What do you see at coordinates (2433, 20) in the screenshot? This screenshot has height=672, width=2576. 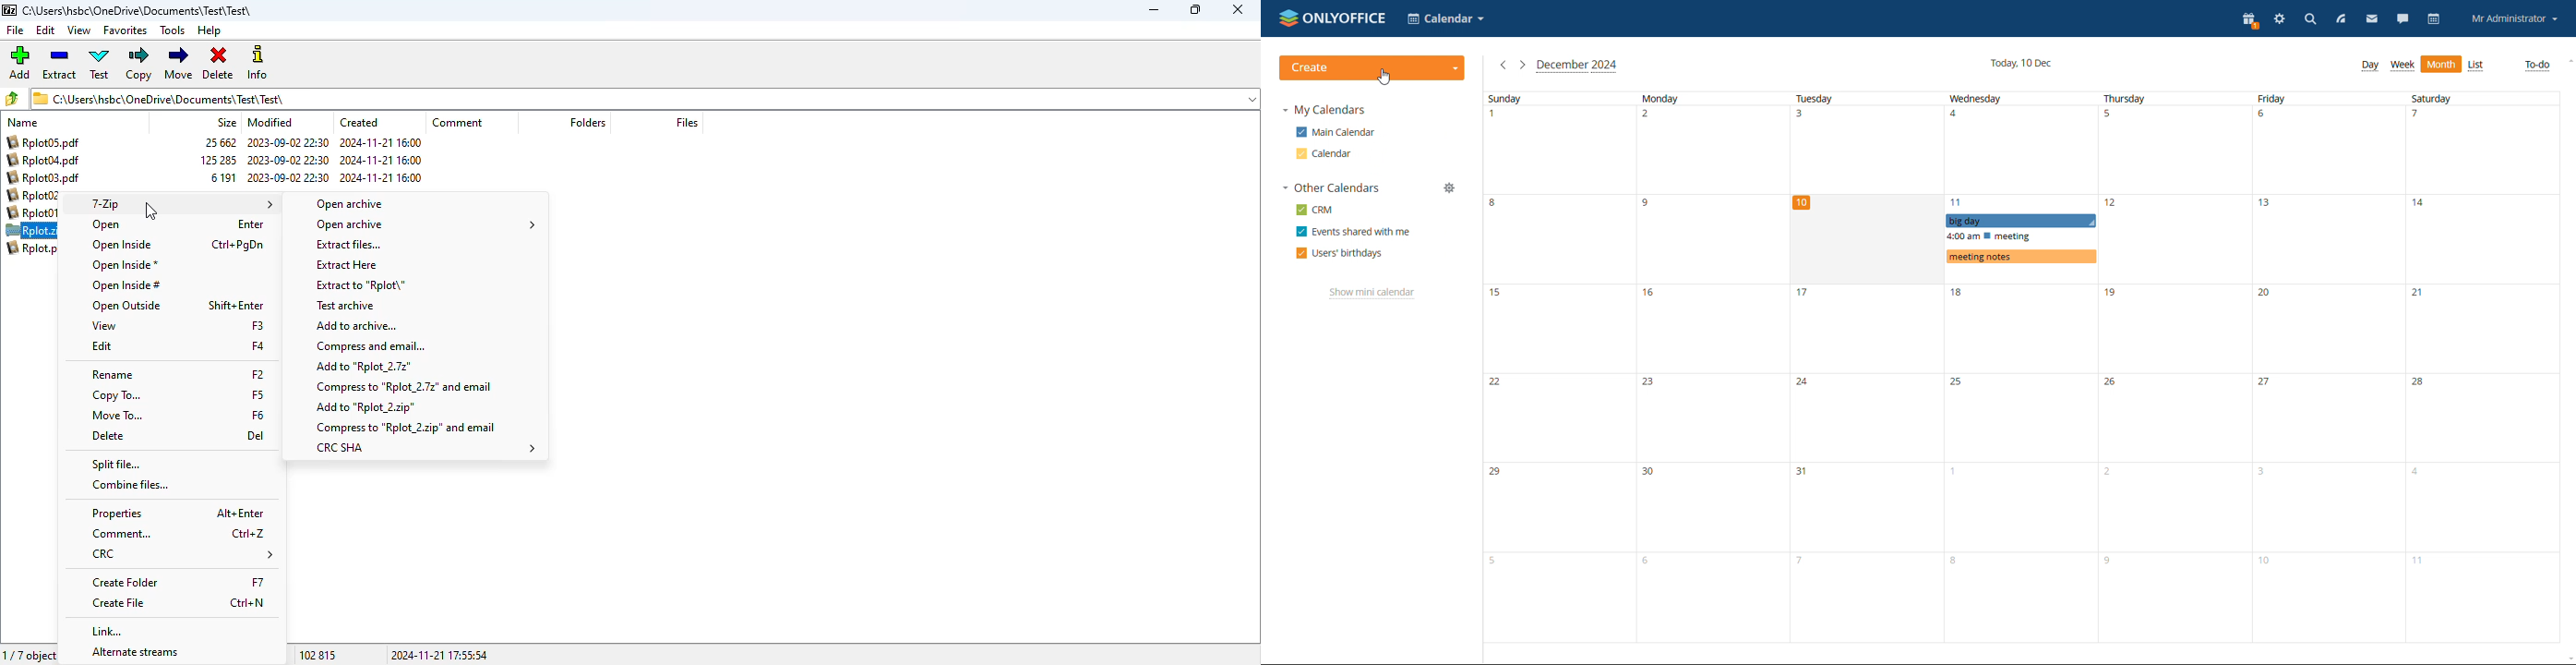 I see `calendar` at bounding box center [2433, 20].